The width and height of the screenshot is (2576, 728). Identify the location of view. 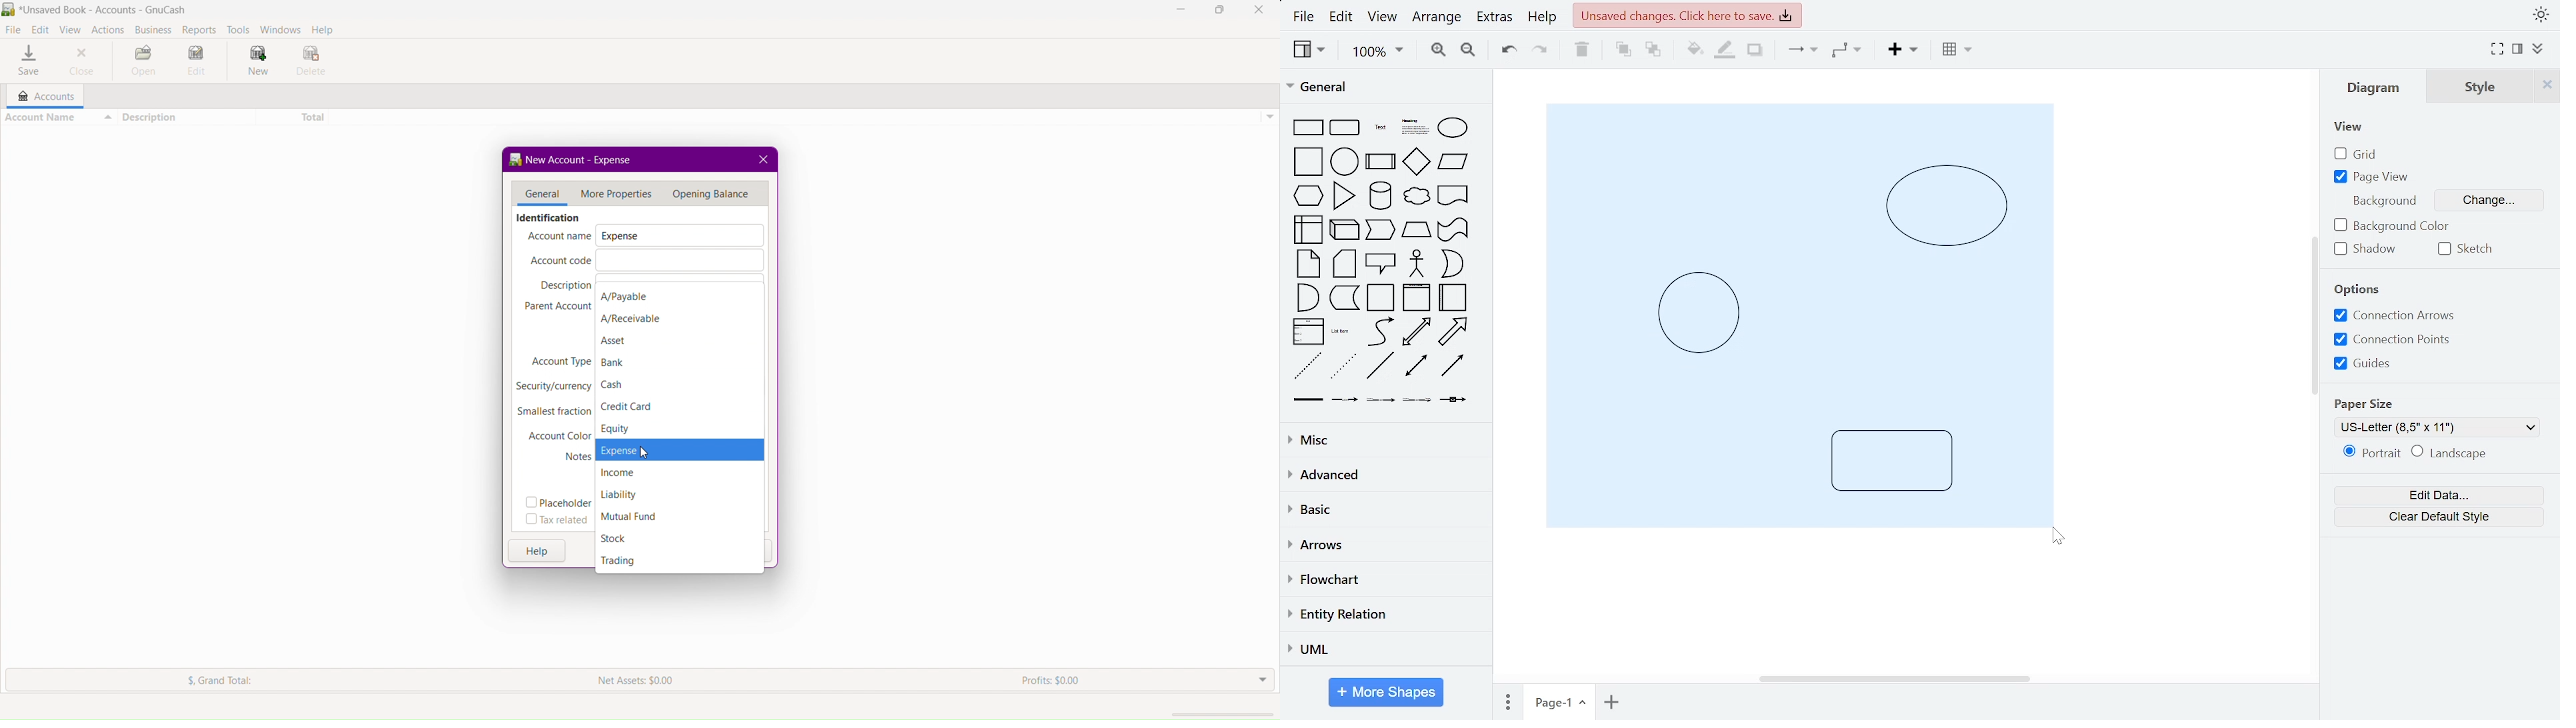
(2349, 127).